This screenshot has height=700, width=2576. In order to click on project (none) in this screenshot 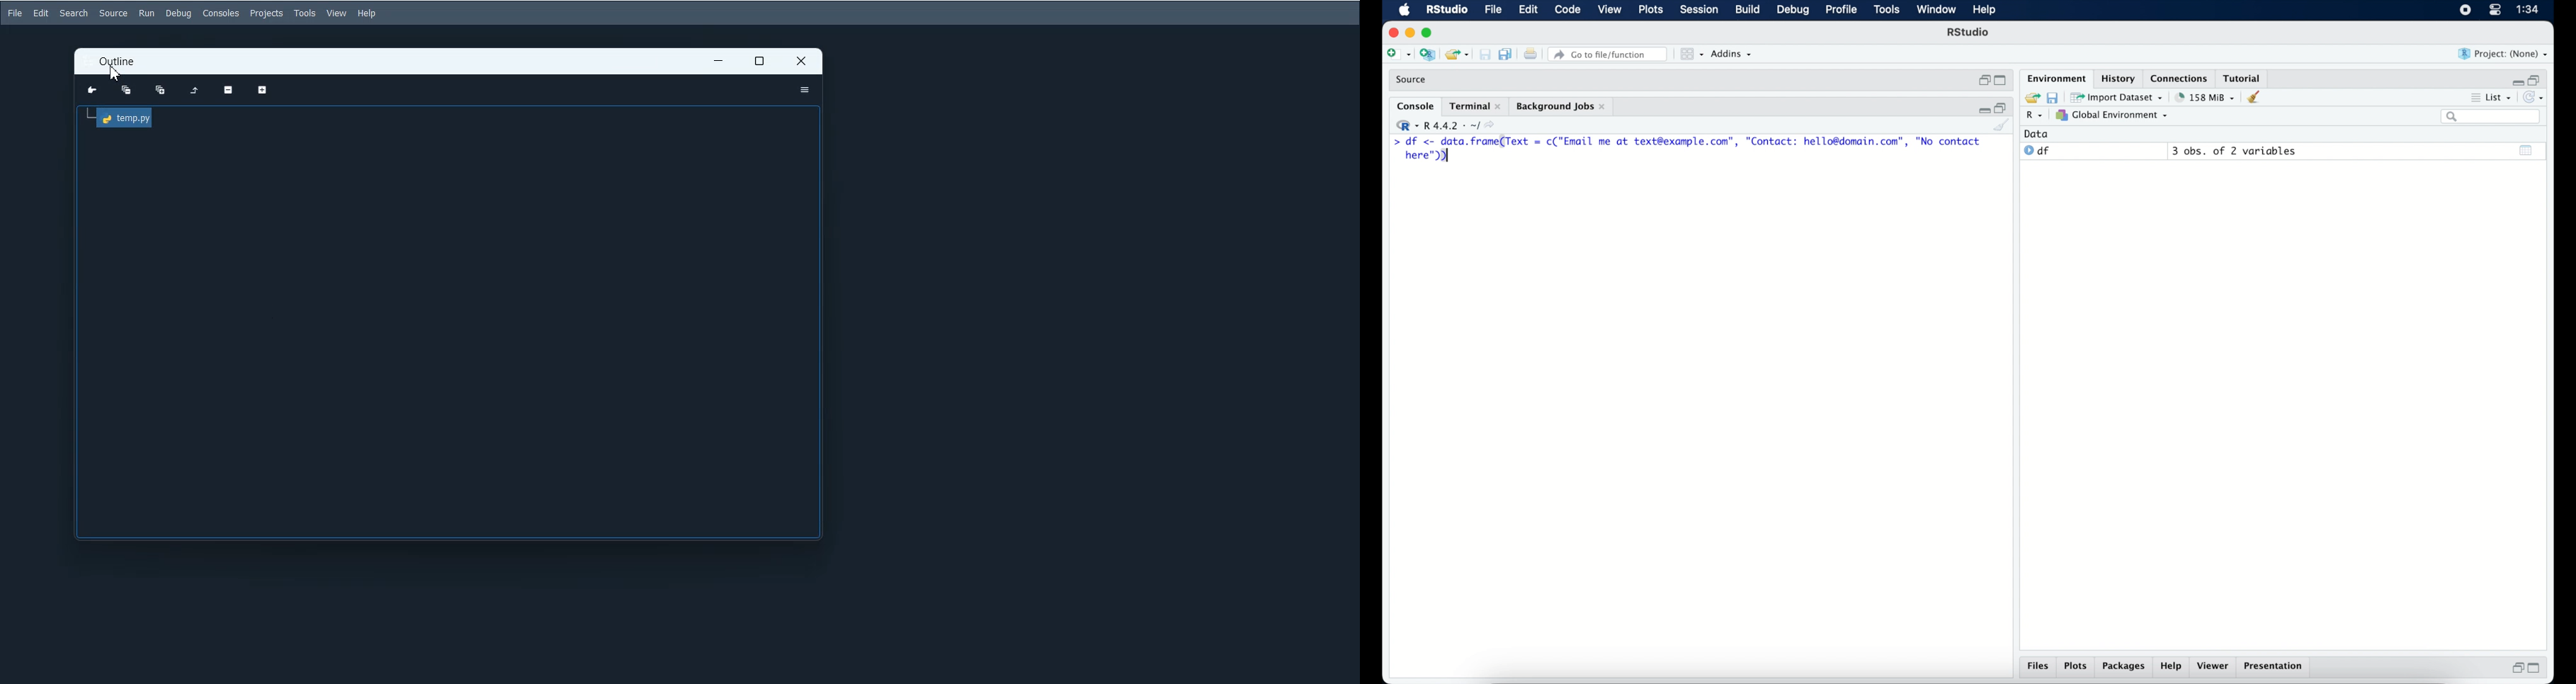, I will do `click(2504, 54)`.